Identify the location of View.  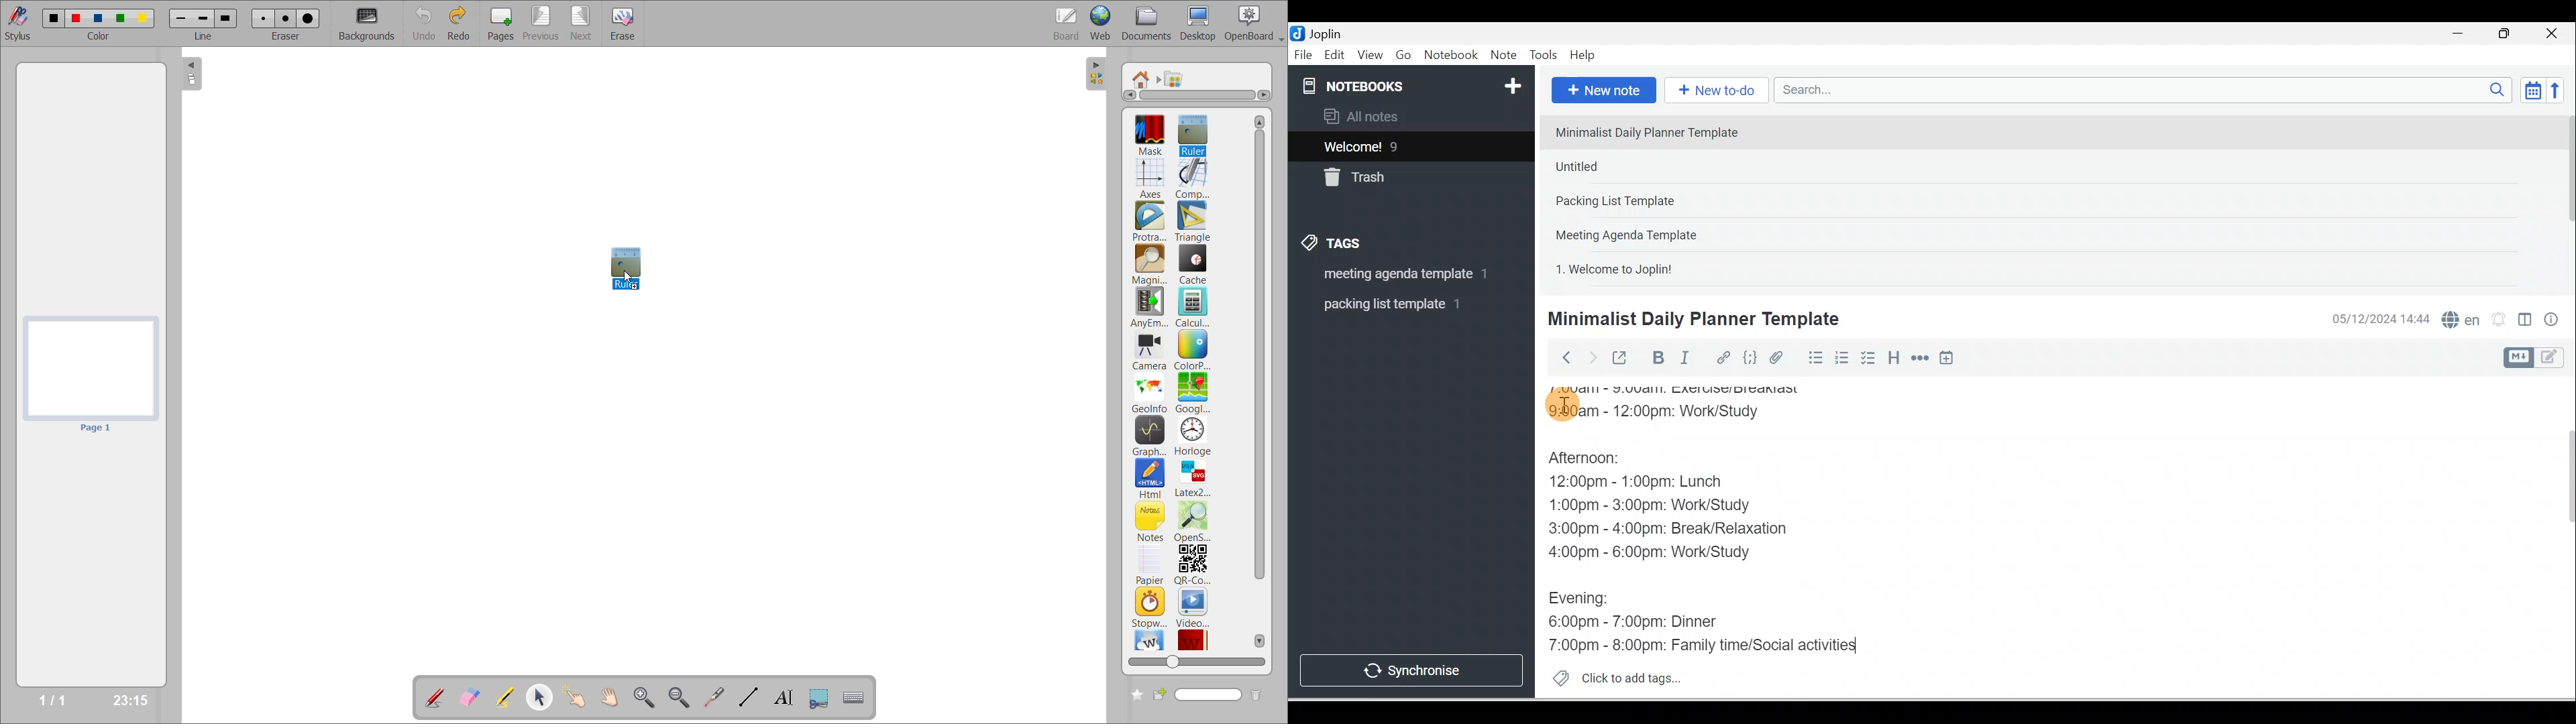
(1370, 56).